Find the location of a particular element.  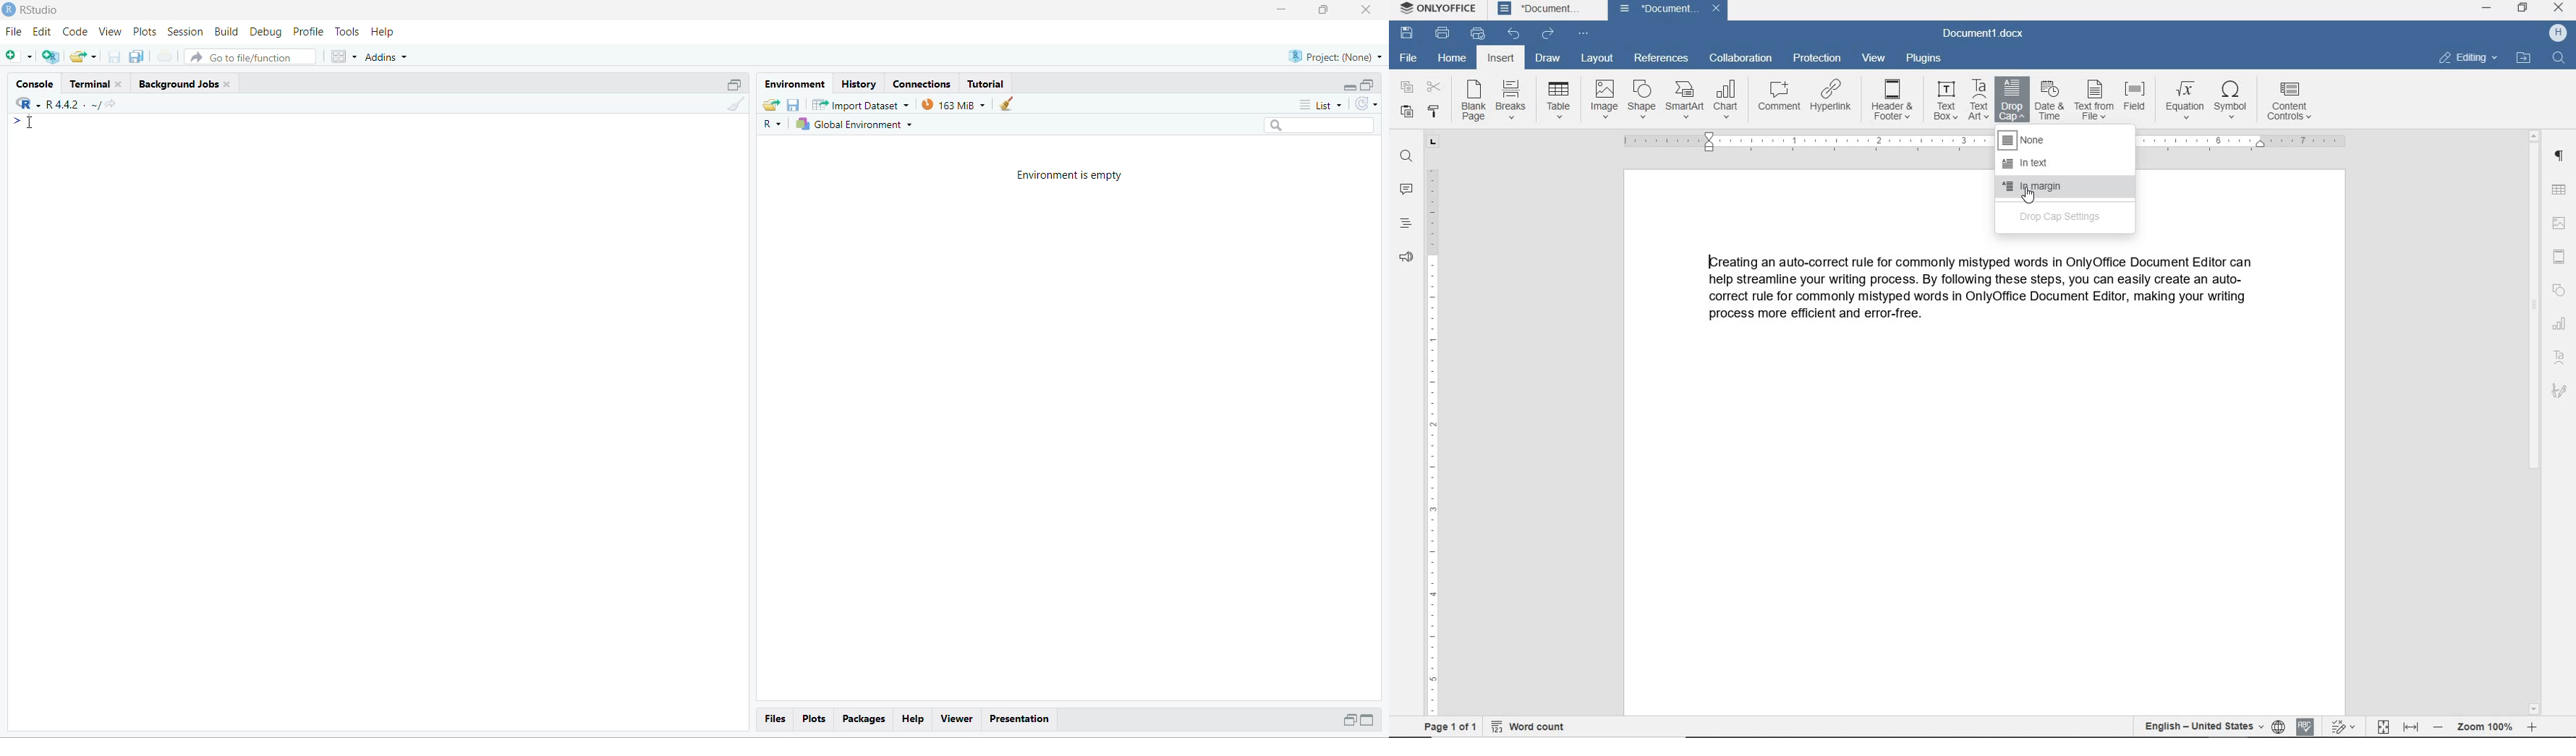

Environment. is located at coordinates (794, 83).